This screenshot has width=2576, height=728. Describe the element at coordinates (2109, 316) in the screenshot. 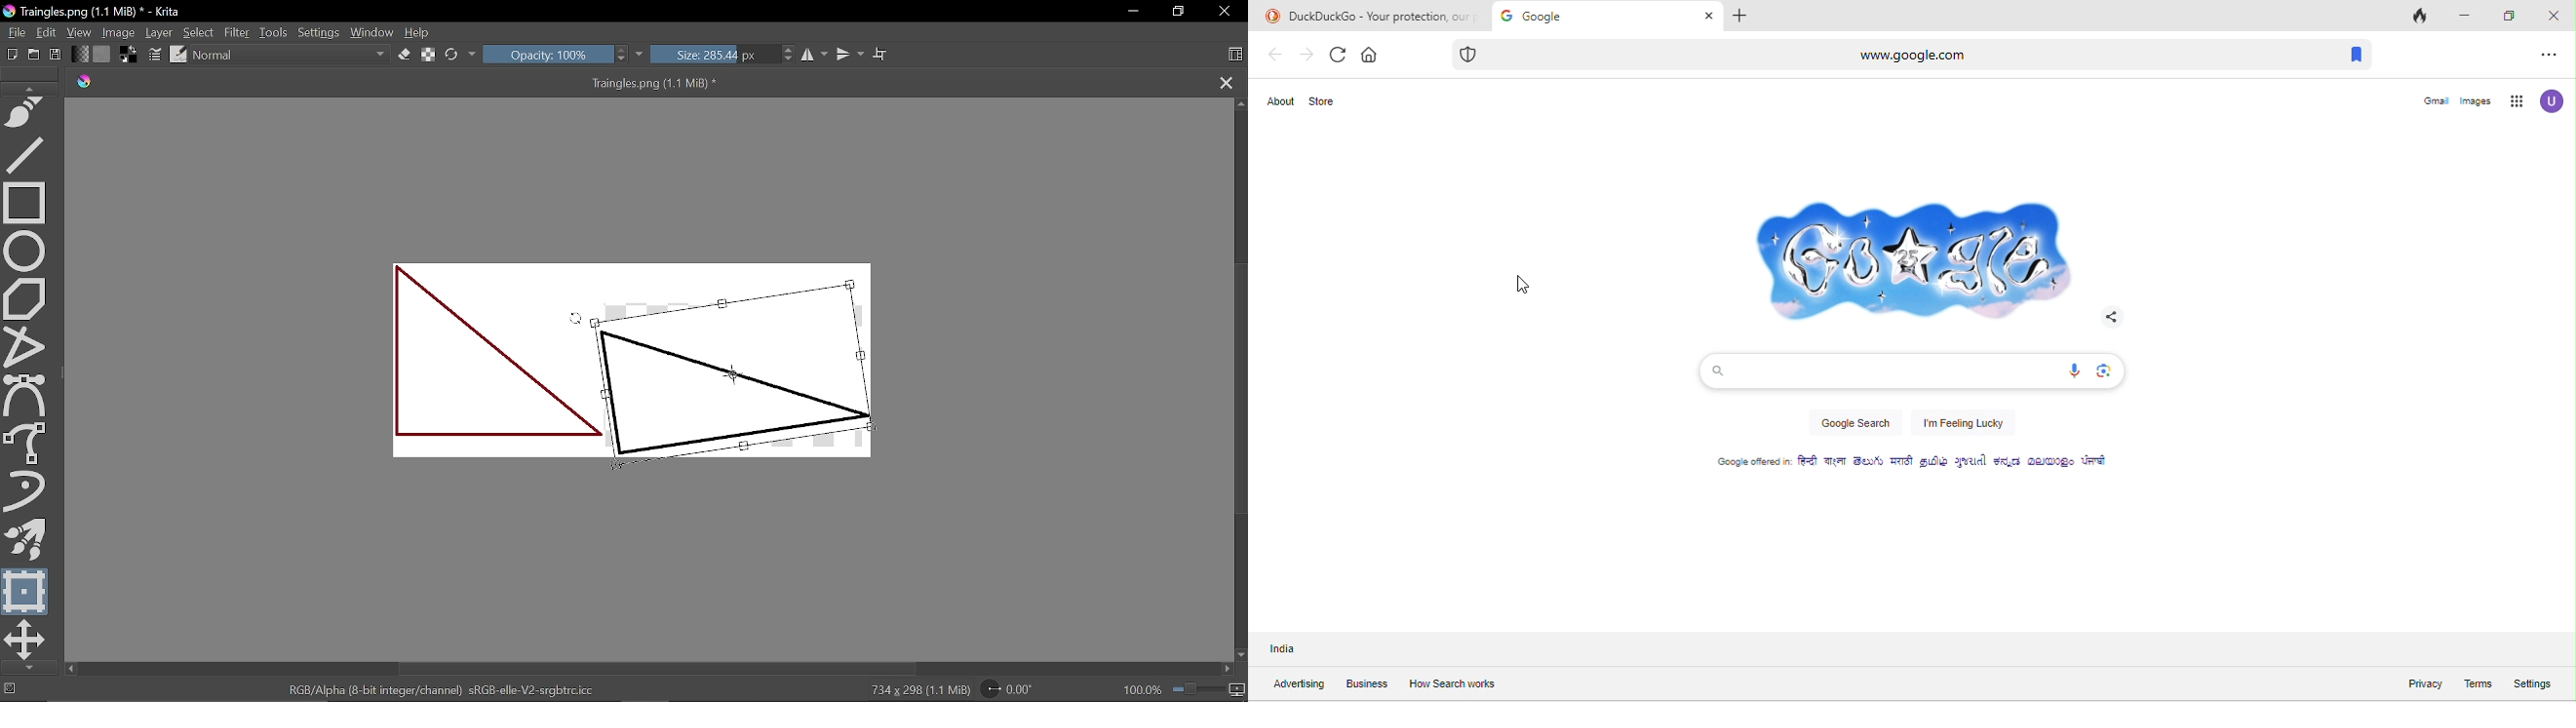

I see `Share` at that location.